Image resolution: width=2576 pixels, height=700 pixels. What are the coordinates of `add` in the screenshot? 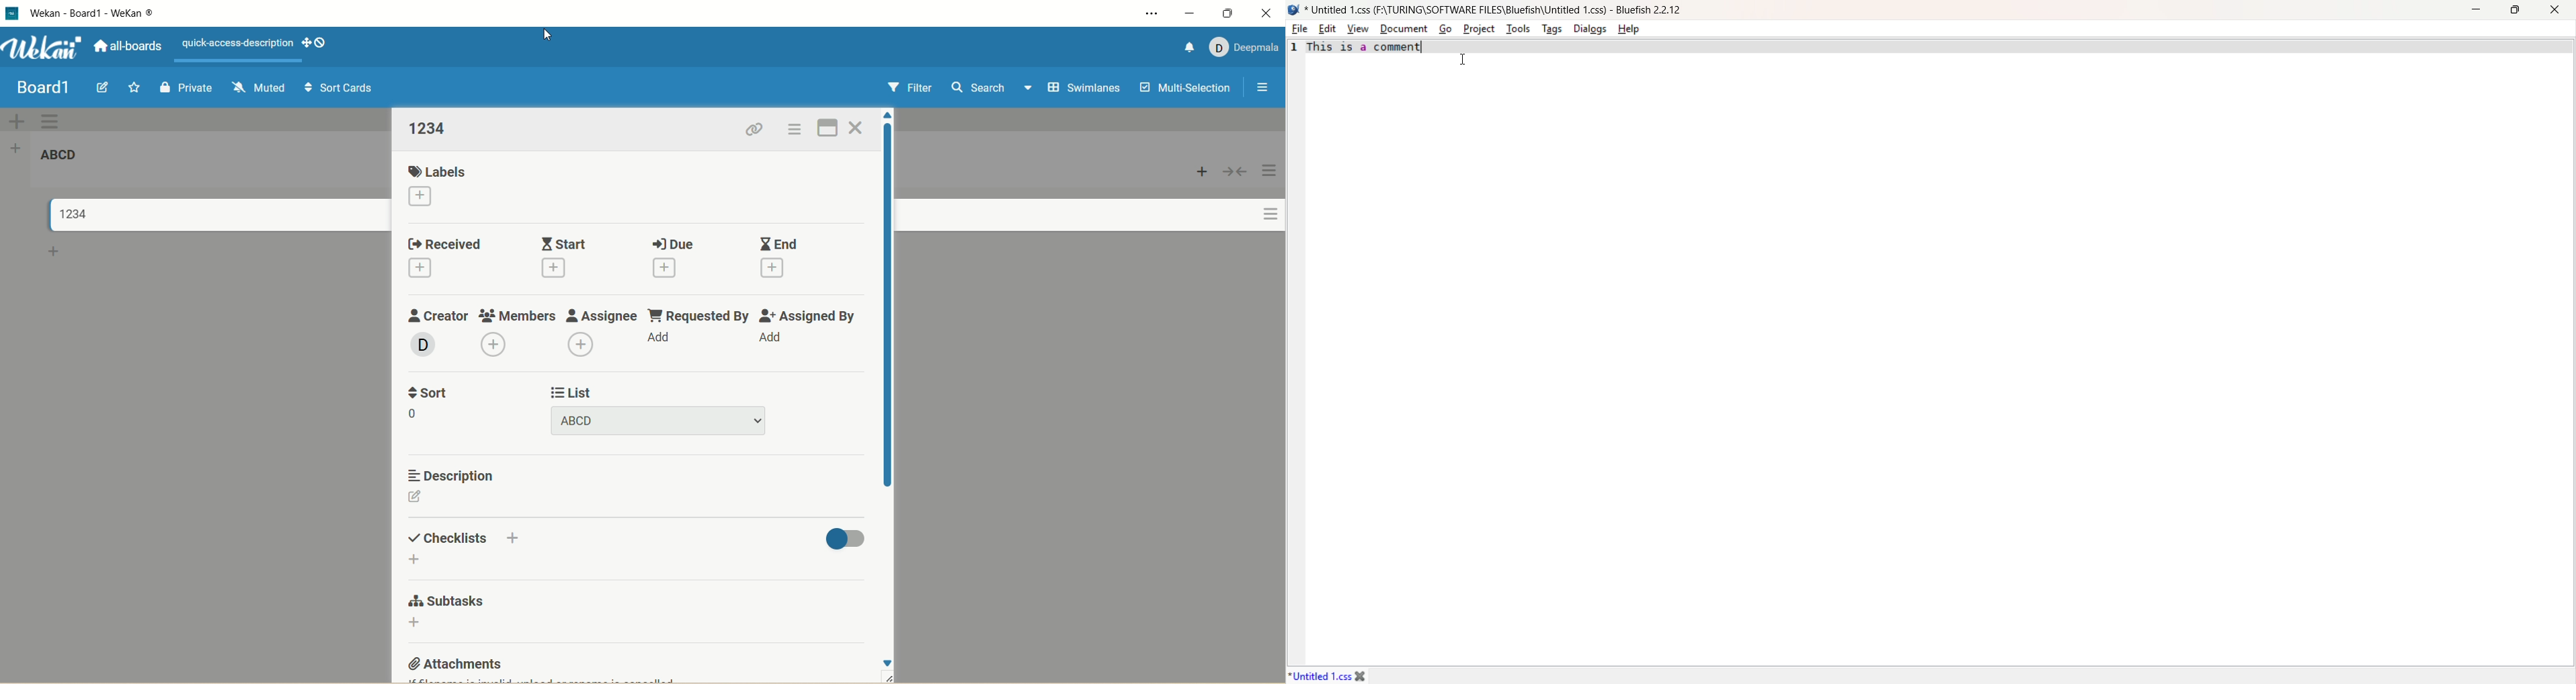 It's located at (420, 270).